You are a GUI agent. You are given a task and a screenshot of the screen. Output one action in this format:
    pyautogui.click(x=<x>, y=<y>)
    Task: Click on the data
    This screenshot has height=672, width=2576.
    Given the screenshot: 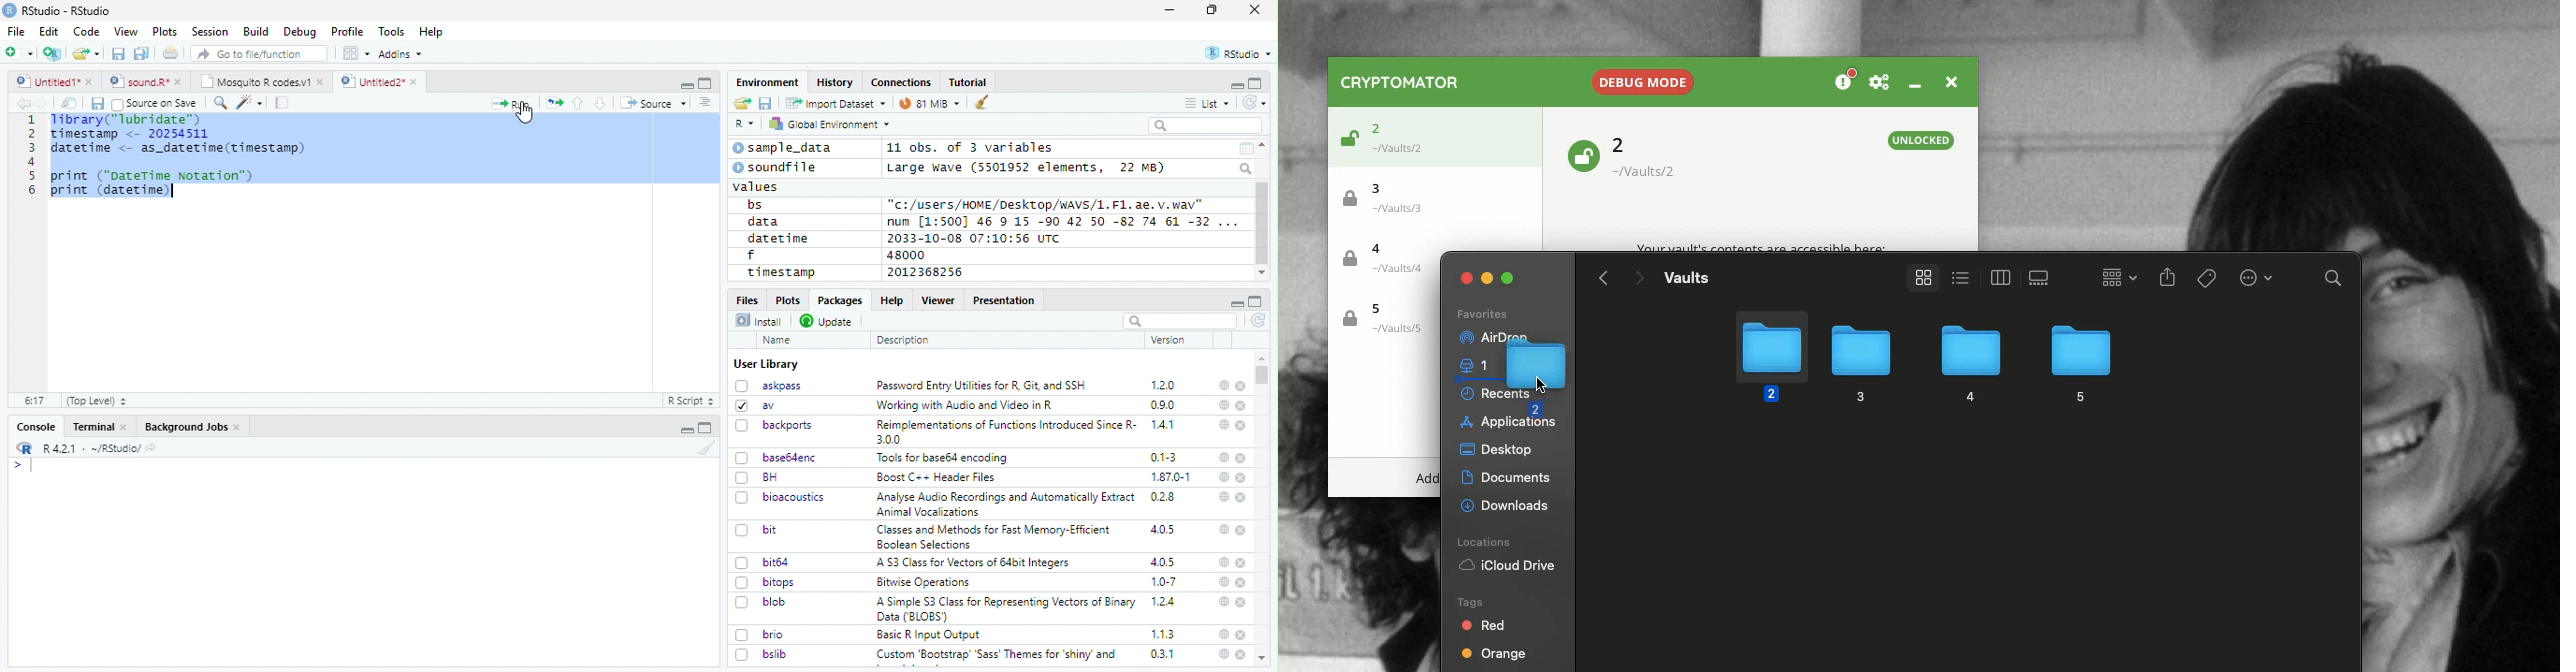 What is the action you would take?
    pyautogui.click(x=767, y=222)
    